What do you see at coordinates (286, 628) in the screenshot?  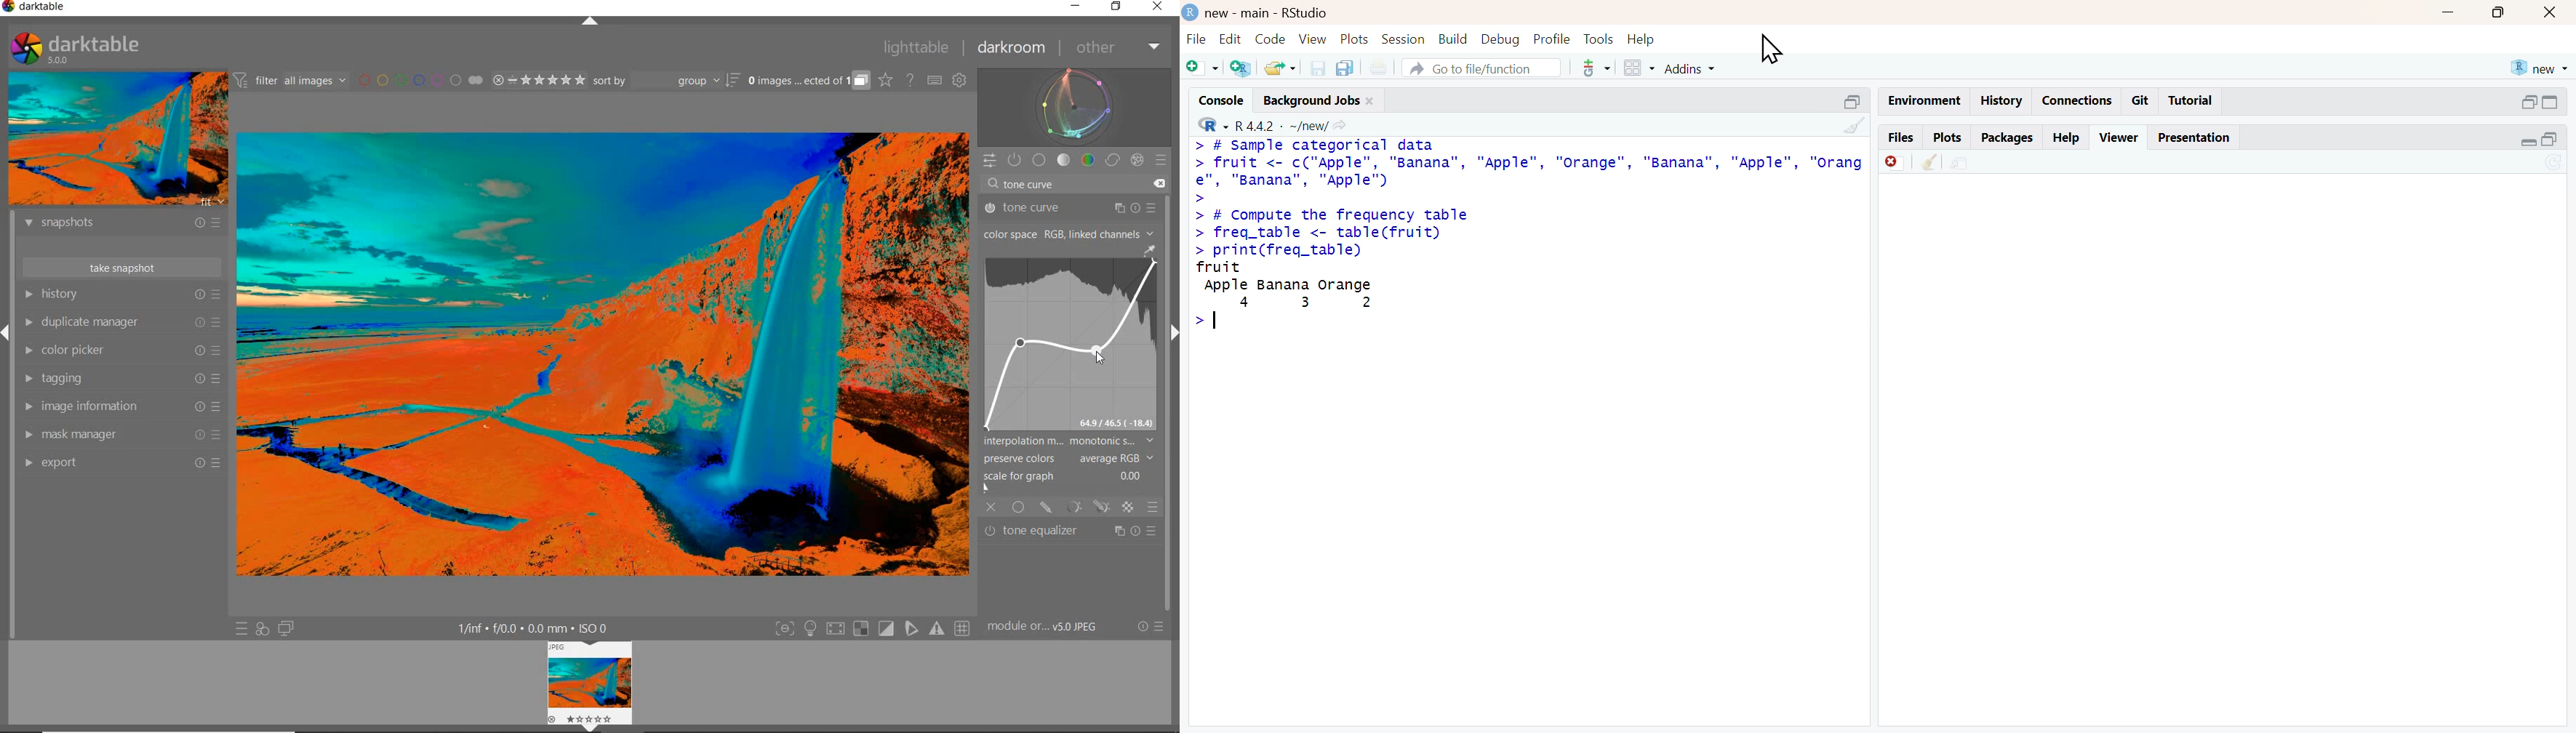 I see `DISPLAY A SECOND DARKROOM IMAGE WINDOW` at bounding box center [286, 628].